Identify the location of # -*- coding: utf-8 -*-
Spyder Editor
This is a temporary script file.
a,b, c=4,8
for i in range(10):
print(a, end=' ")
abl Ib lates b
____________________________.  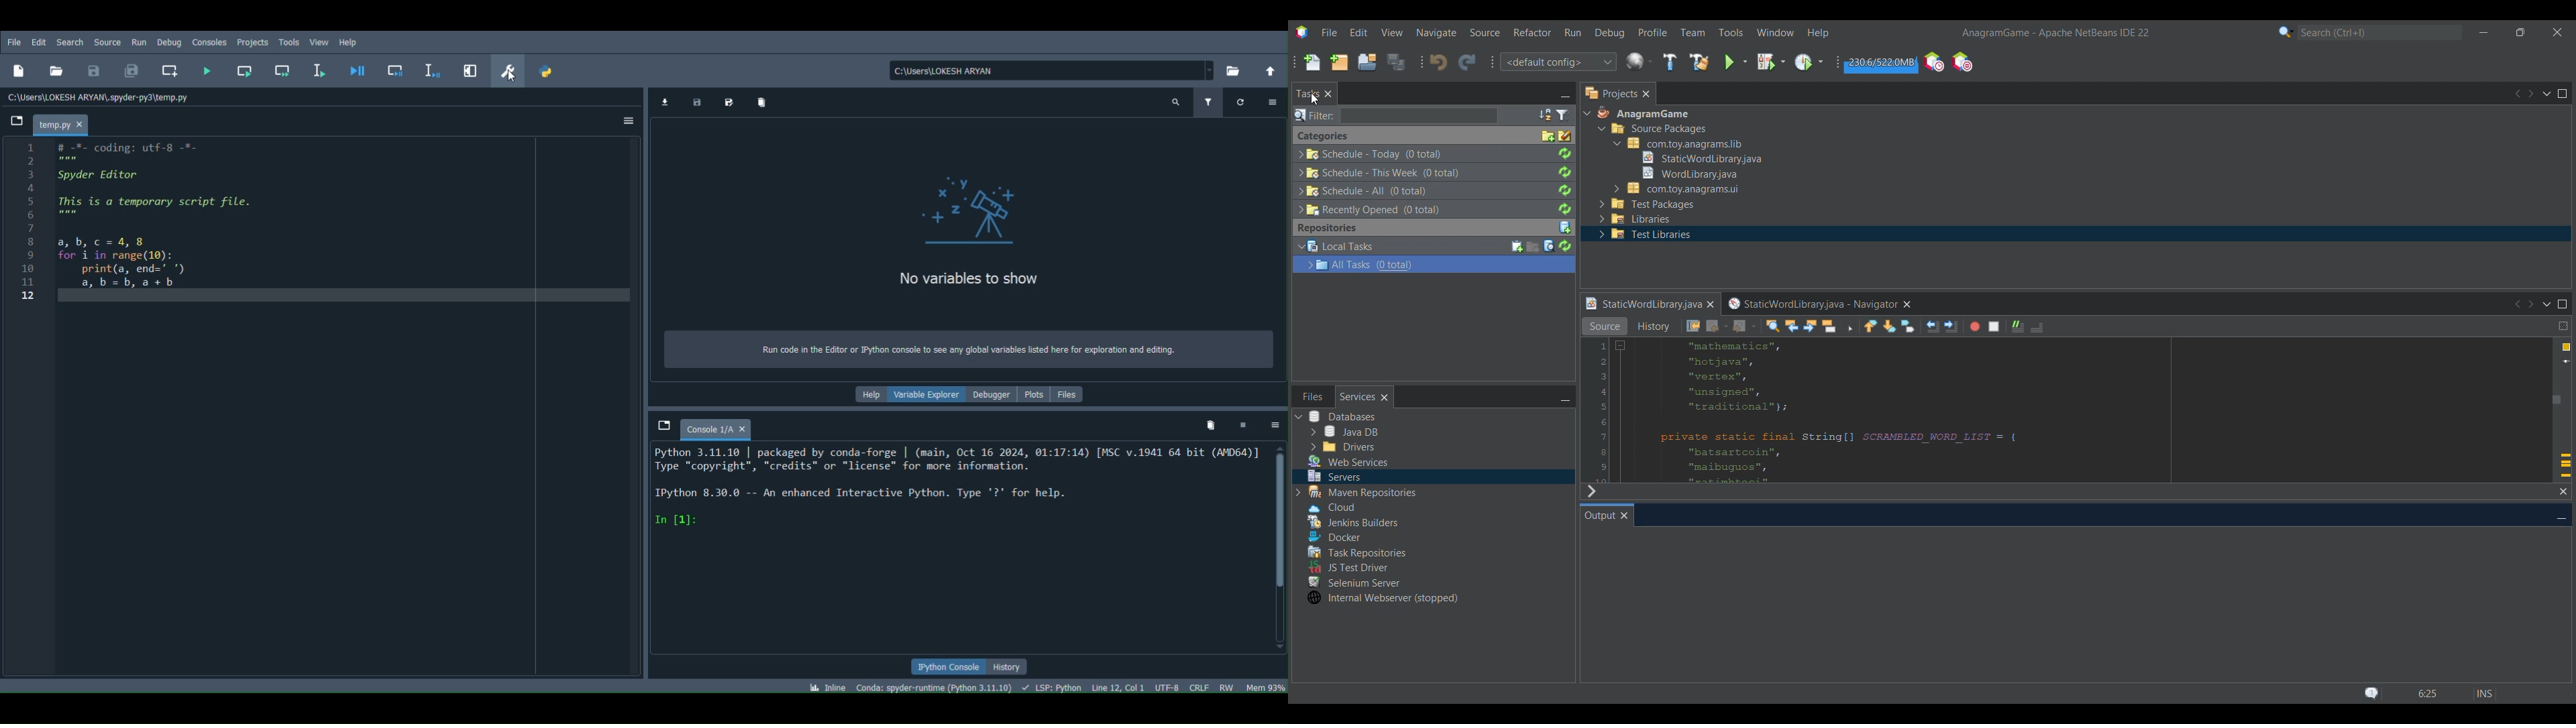
(194, 224).